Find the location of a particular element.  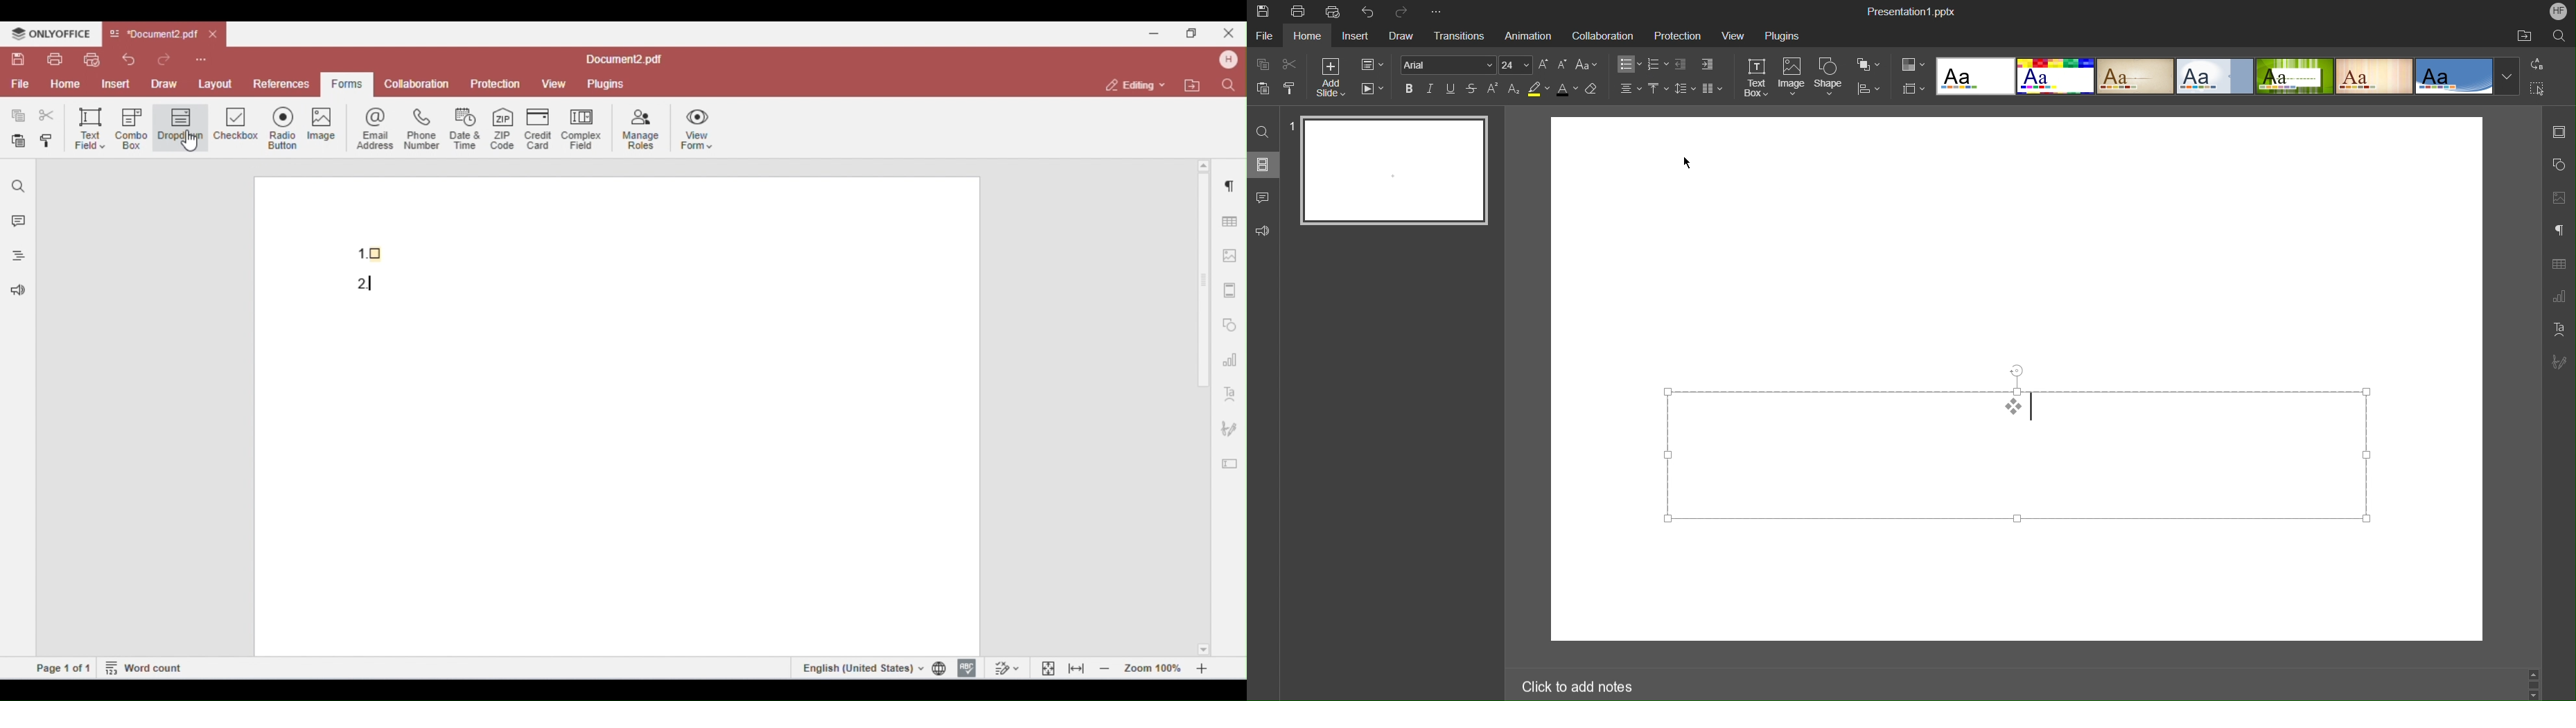

template is located at coordinates (2135, 77).